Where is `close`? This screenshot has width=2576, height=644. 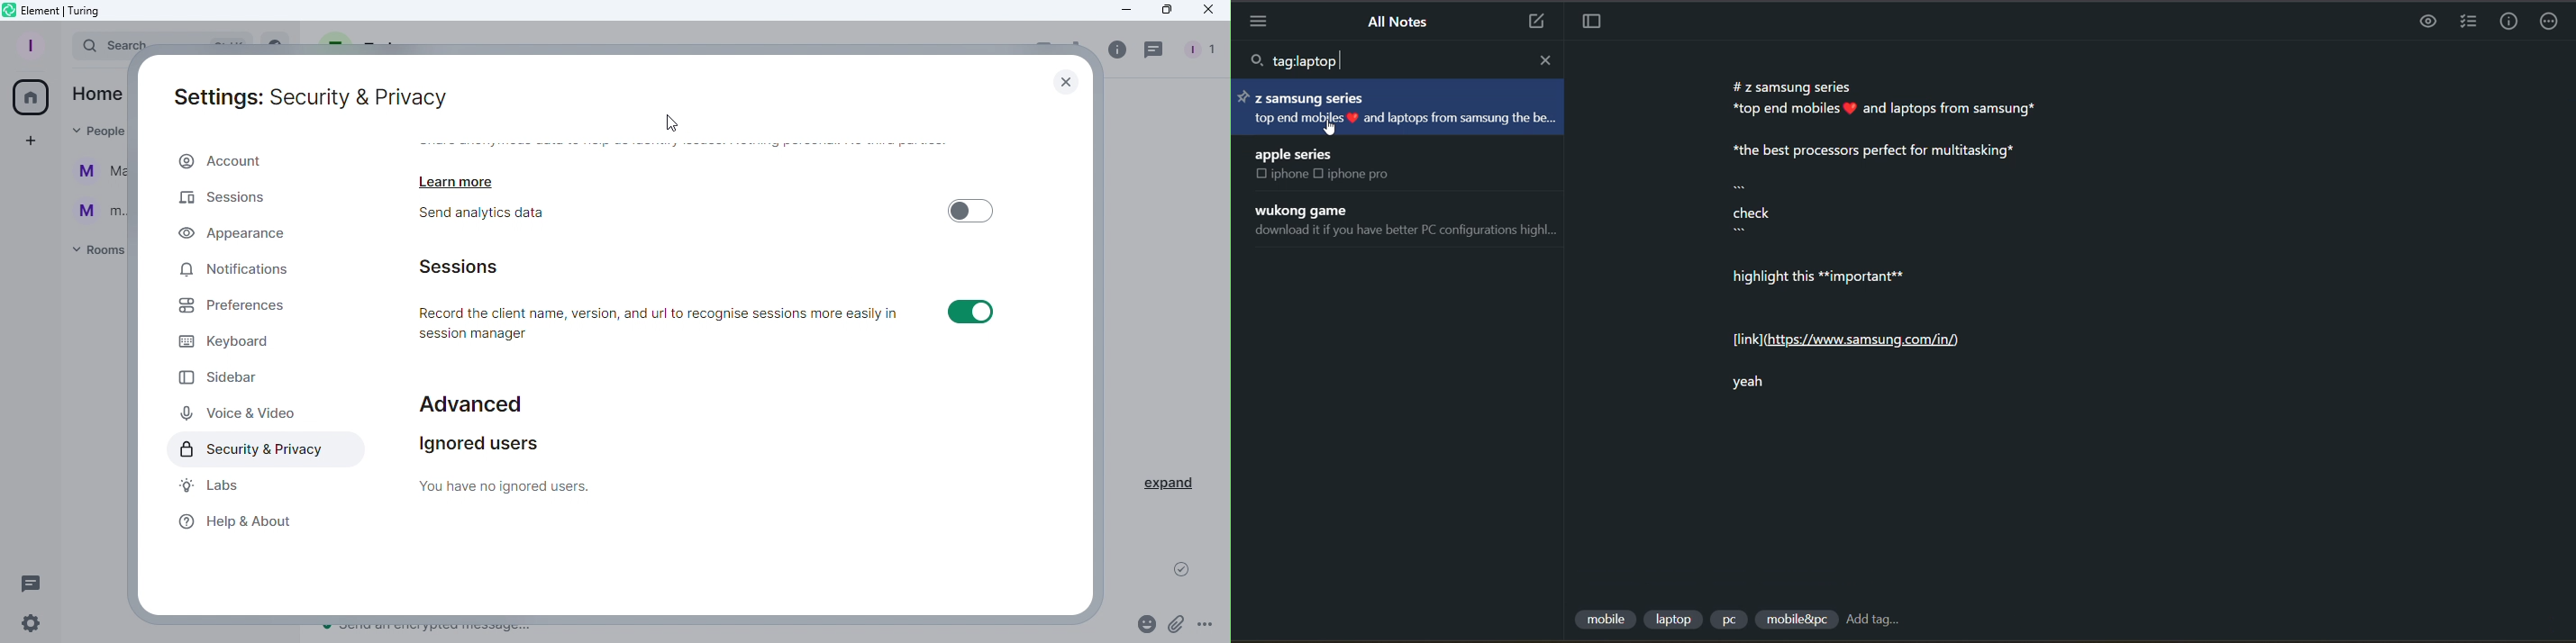 close is located at coordinates (1549, 58).